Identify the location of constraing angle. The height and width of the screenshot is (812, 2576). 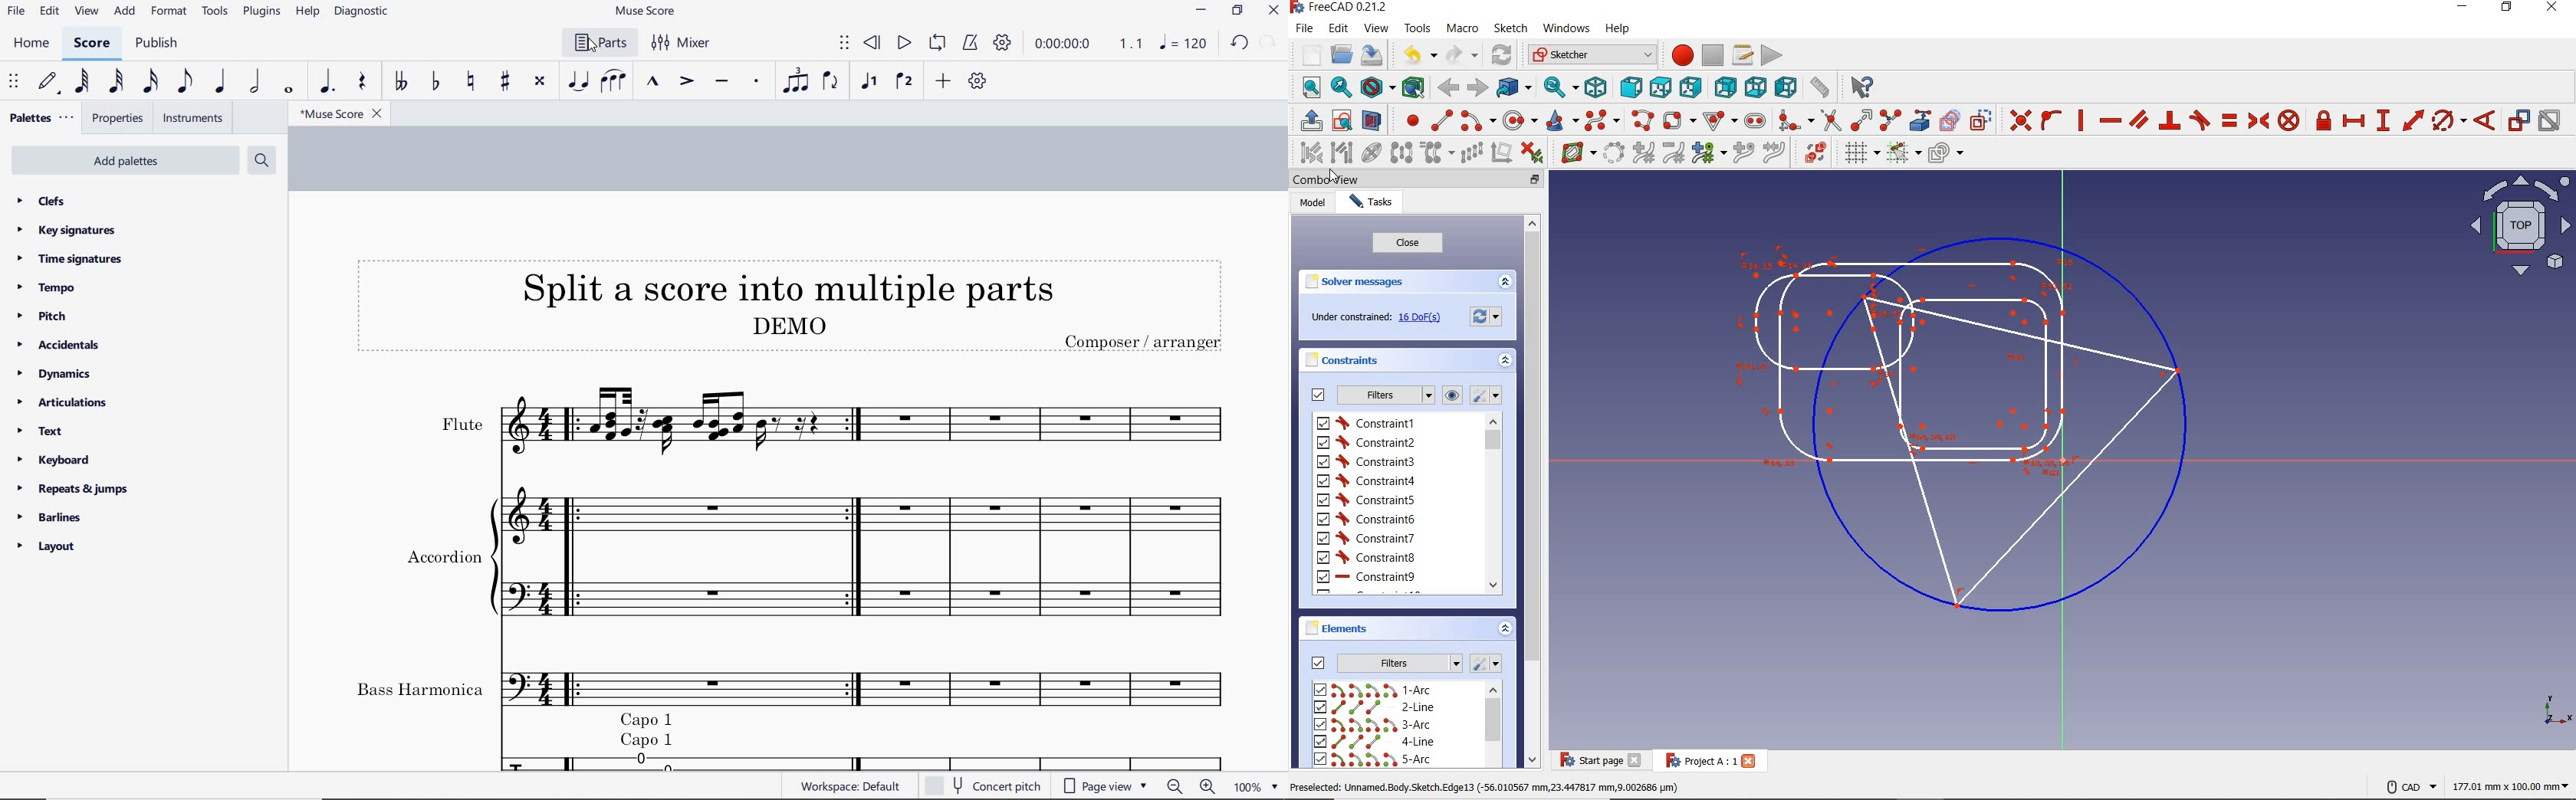
(2483, 120).